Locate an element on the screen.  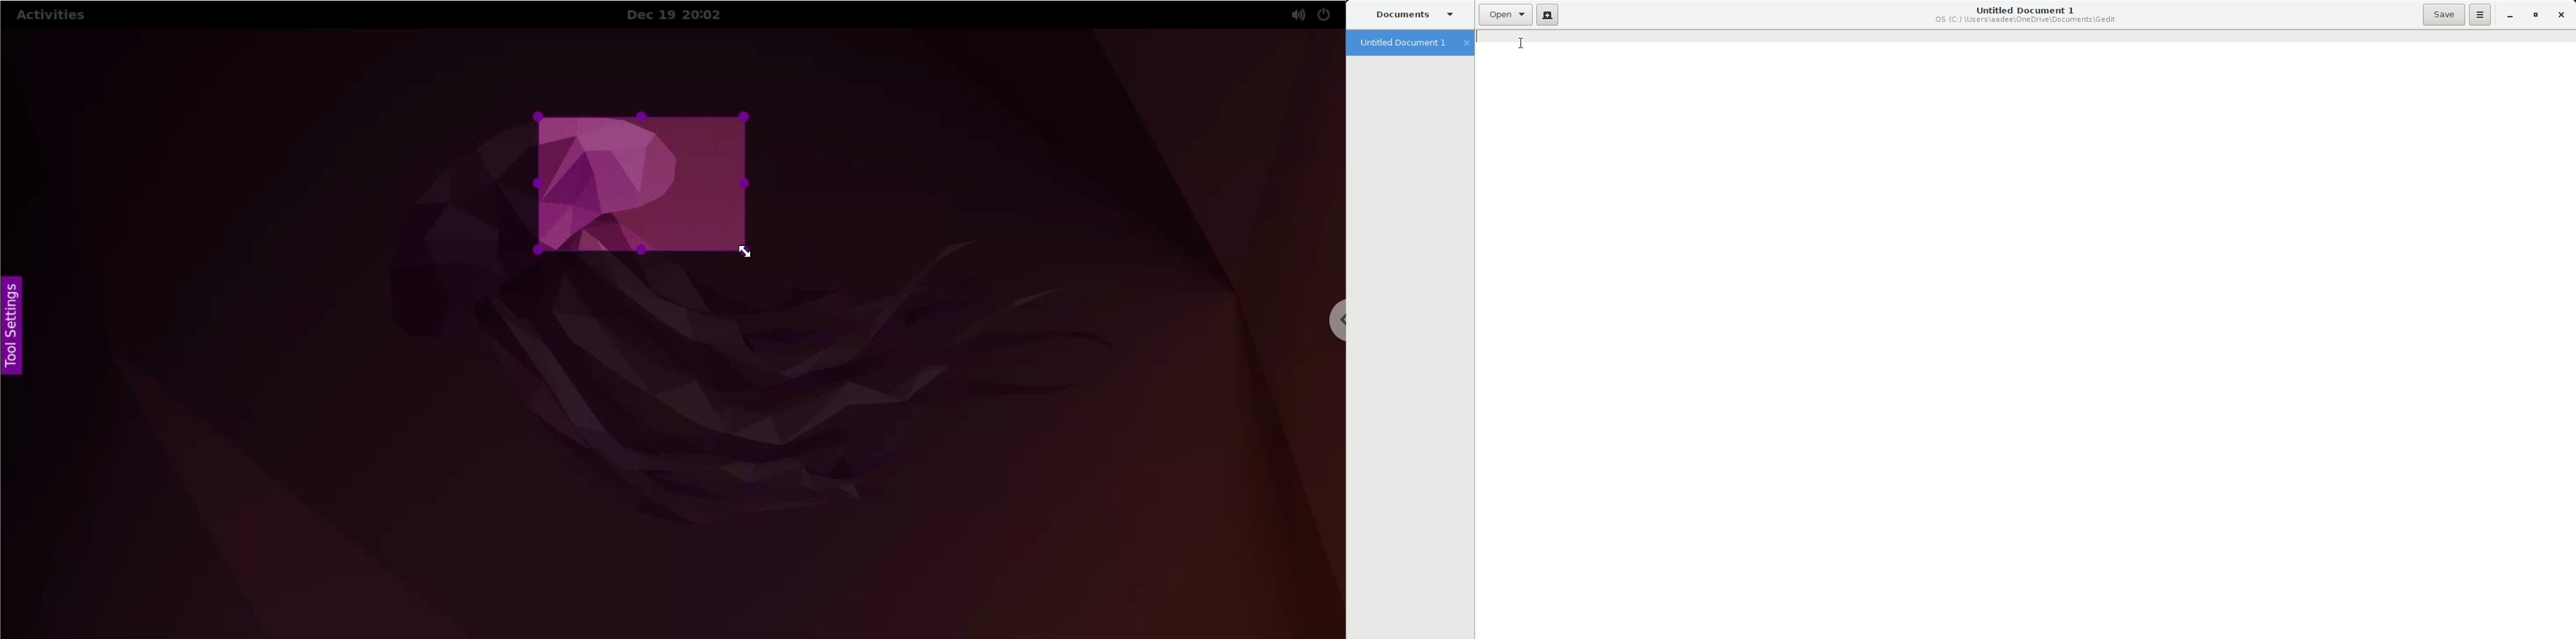
sound settings options is located at coordinates (1294, 16).